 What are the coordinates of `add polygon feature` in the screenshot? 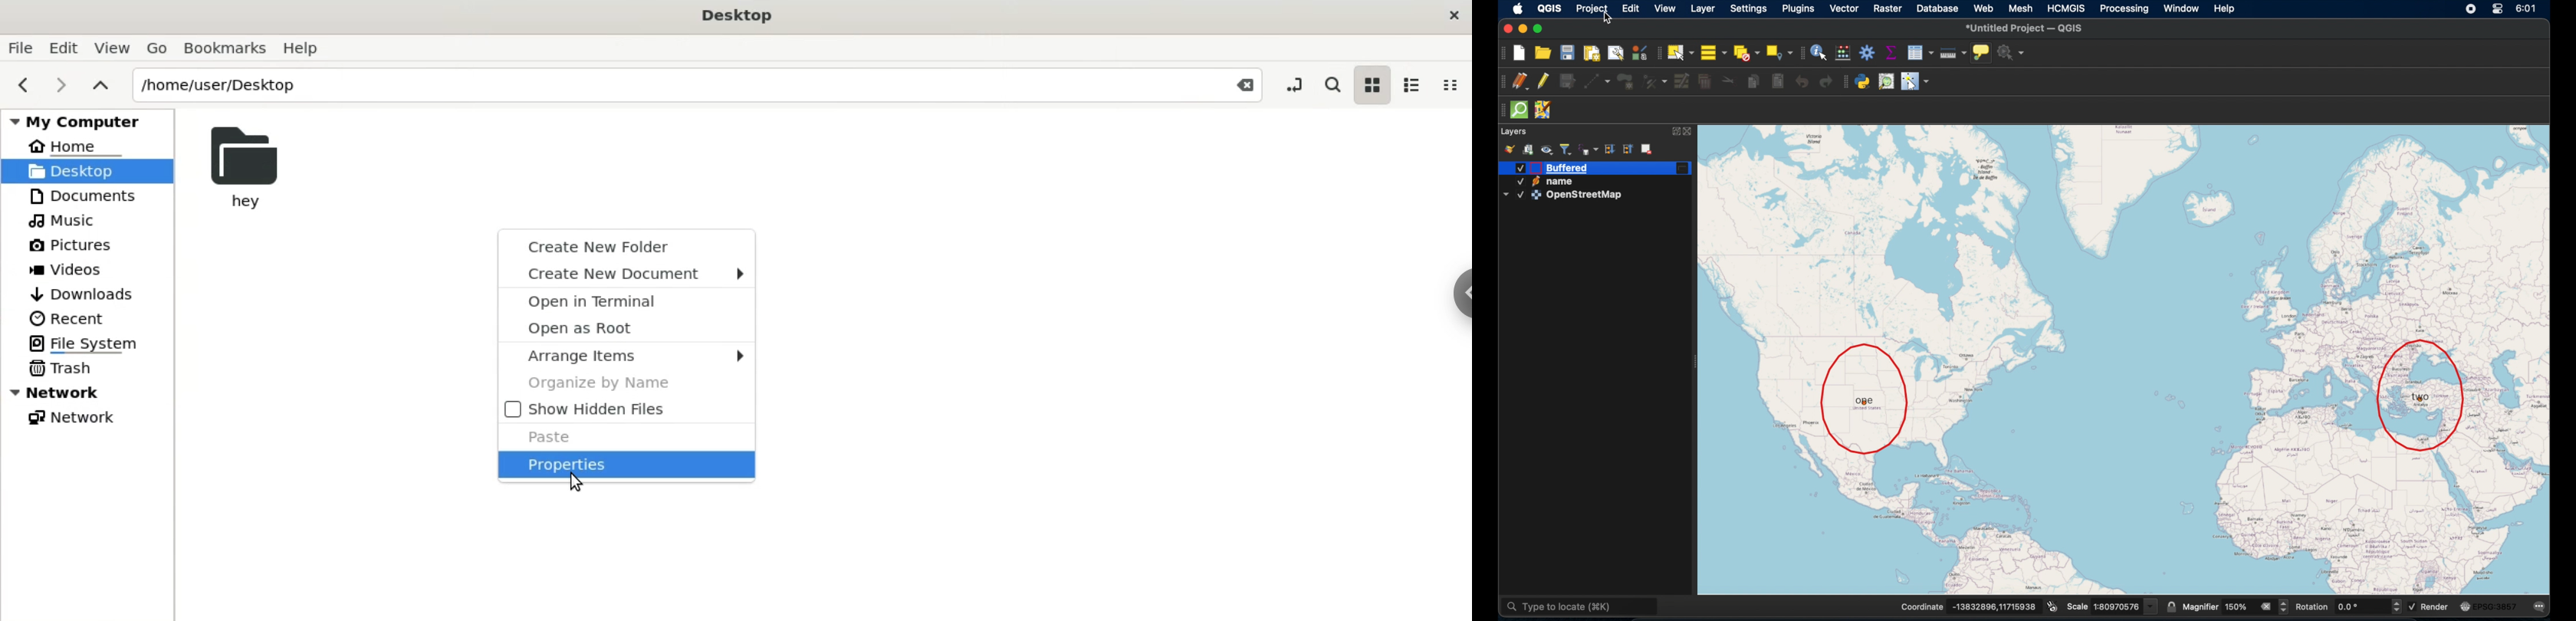 It's located at (1628, 80).